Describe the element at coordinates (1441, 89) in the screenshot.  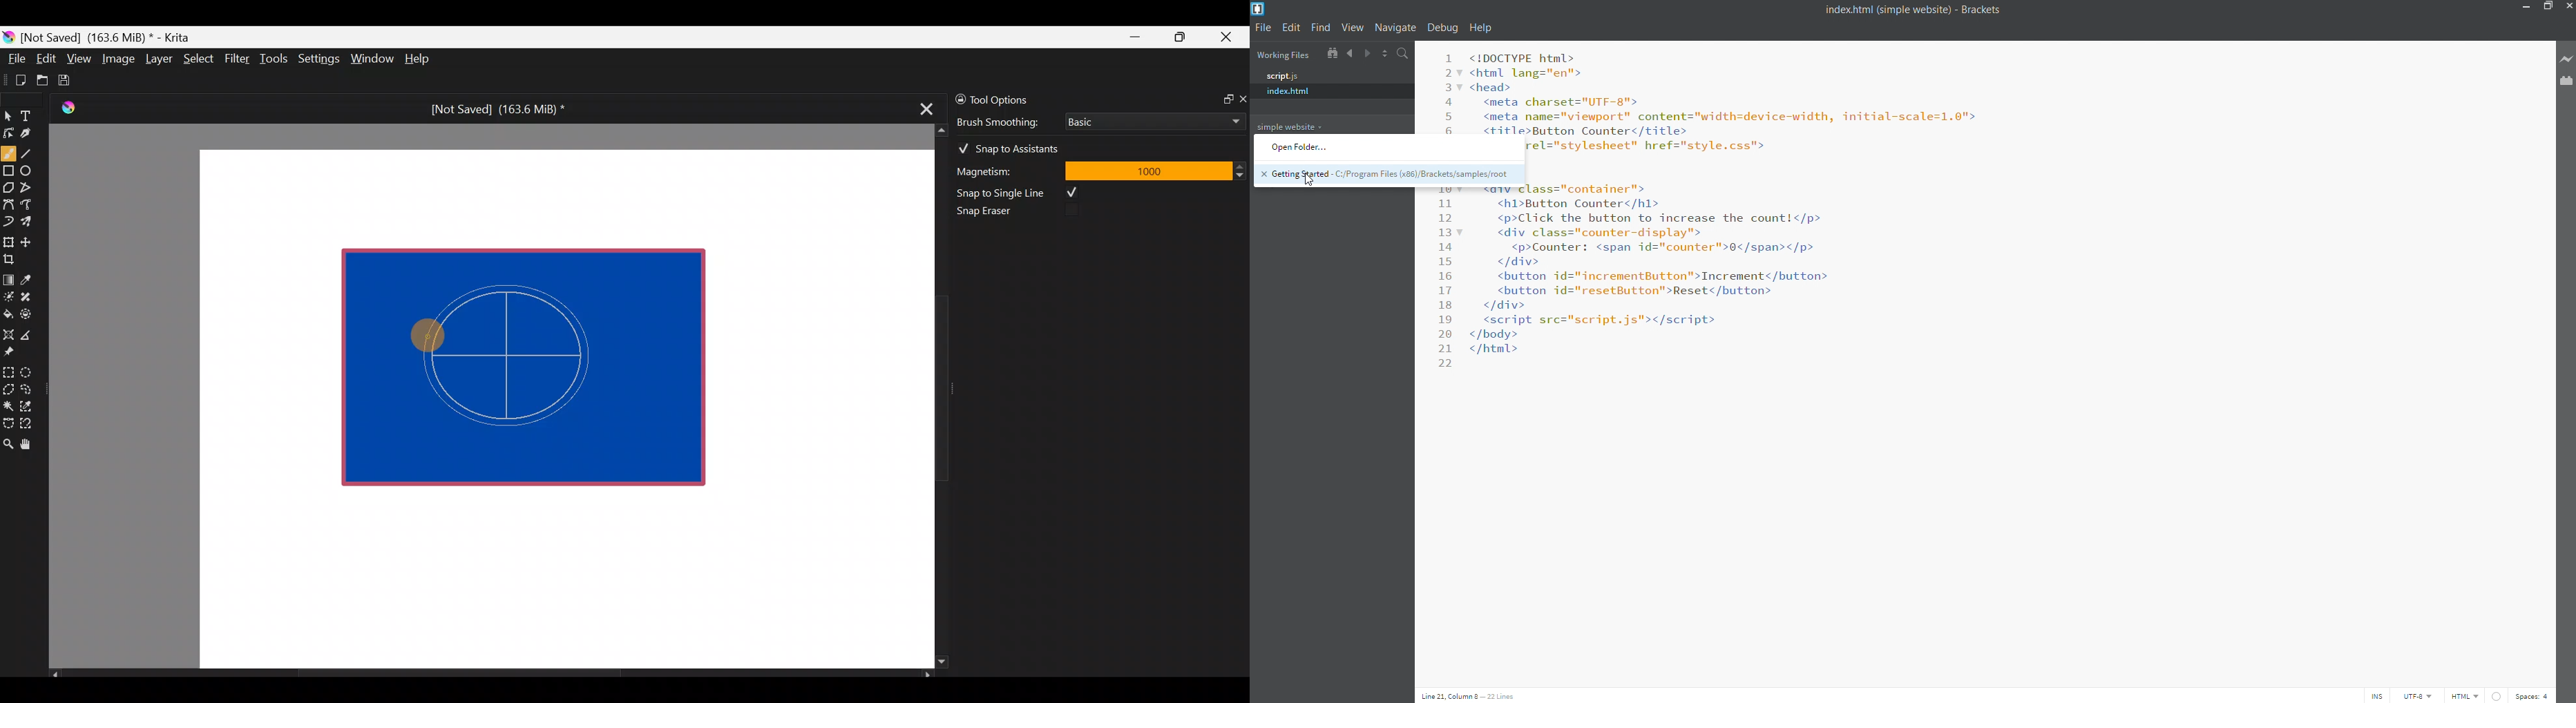
I see `line number` at that location.